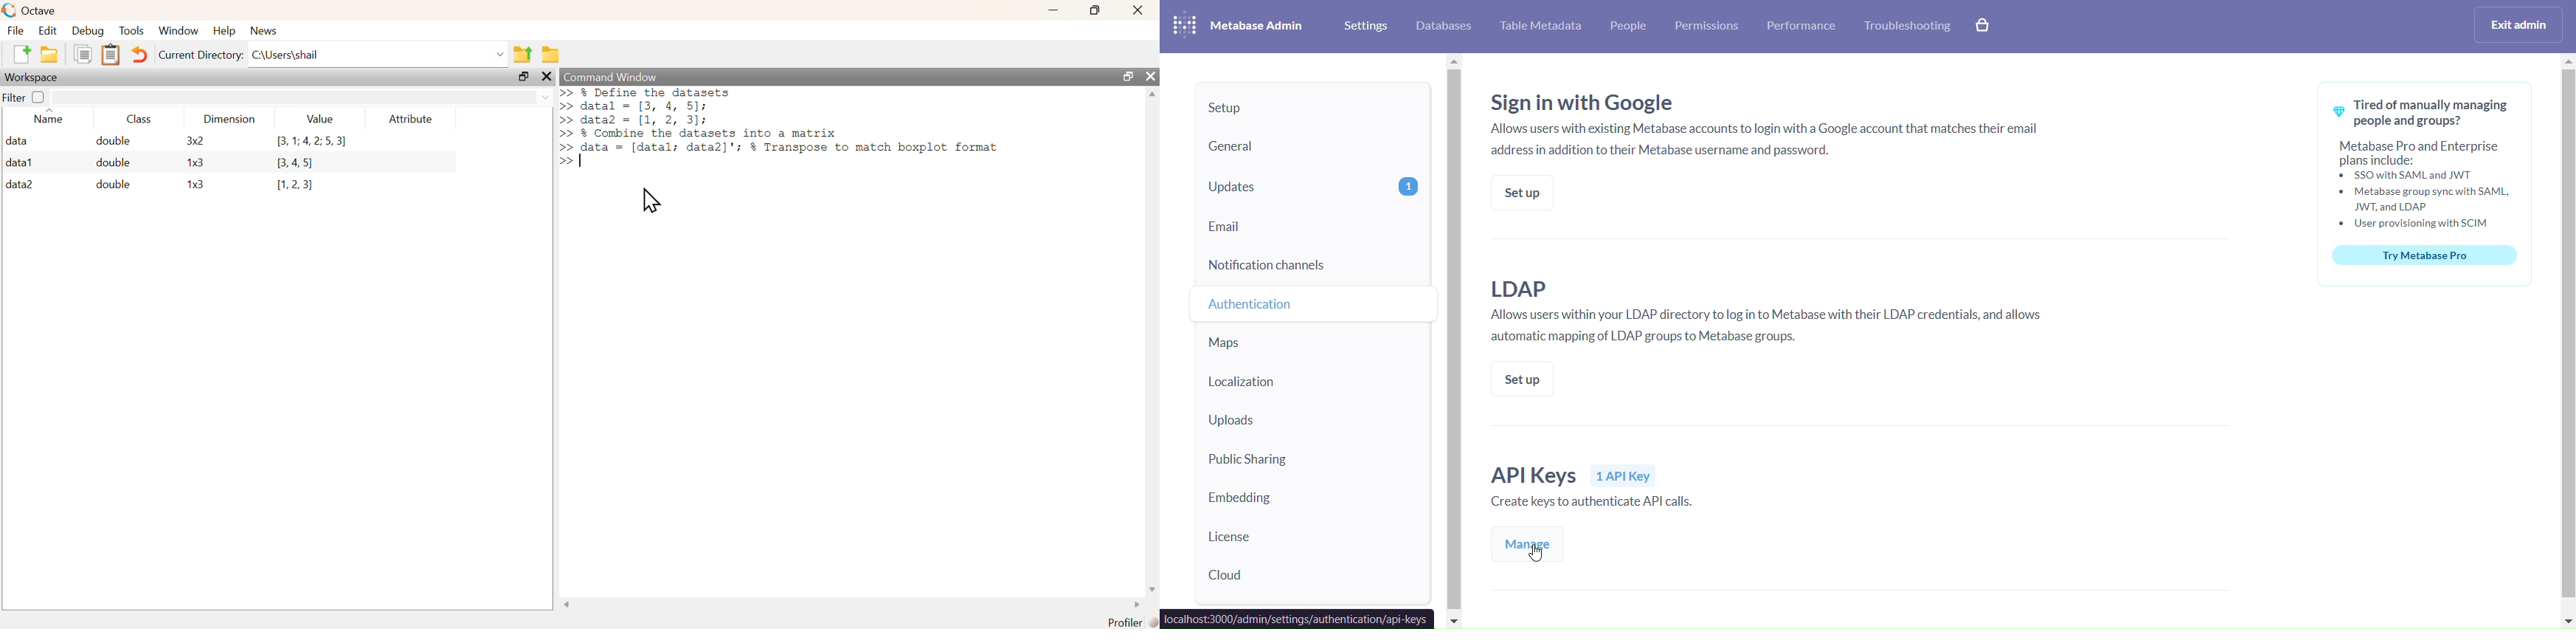  Describe the element at coordinates (1309, 461) in the screenshot. I see `public sharing` at that location.